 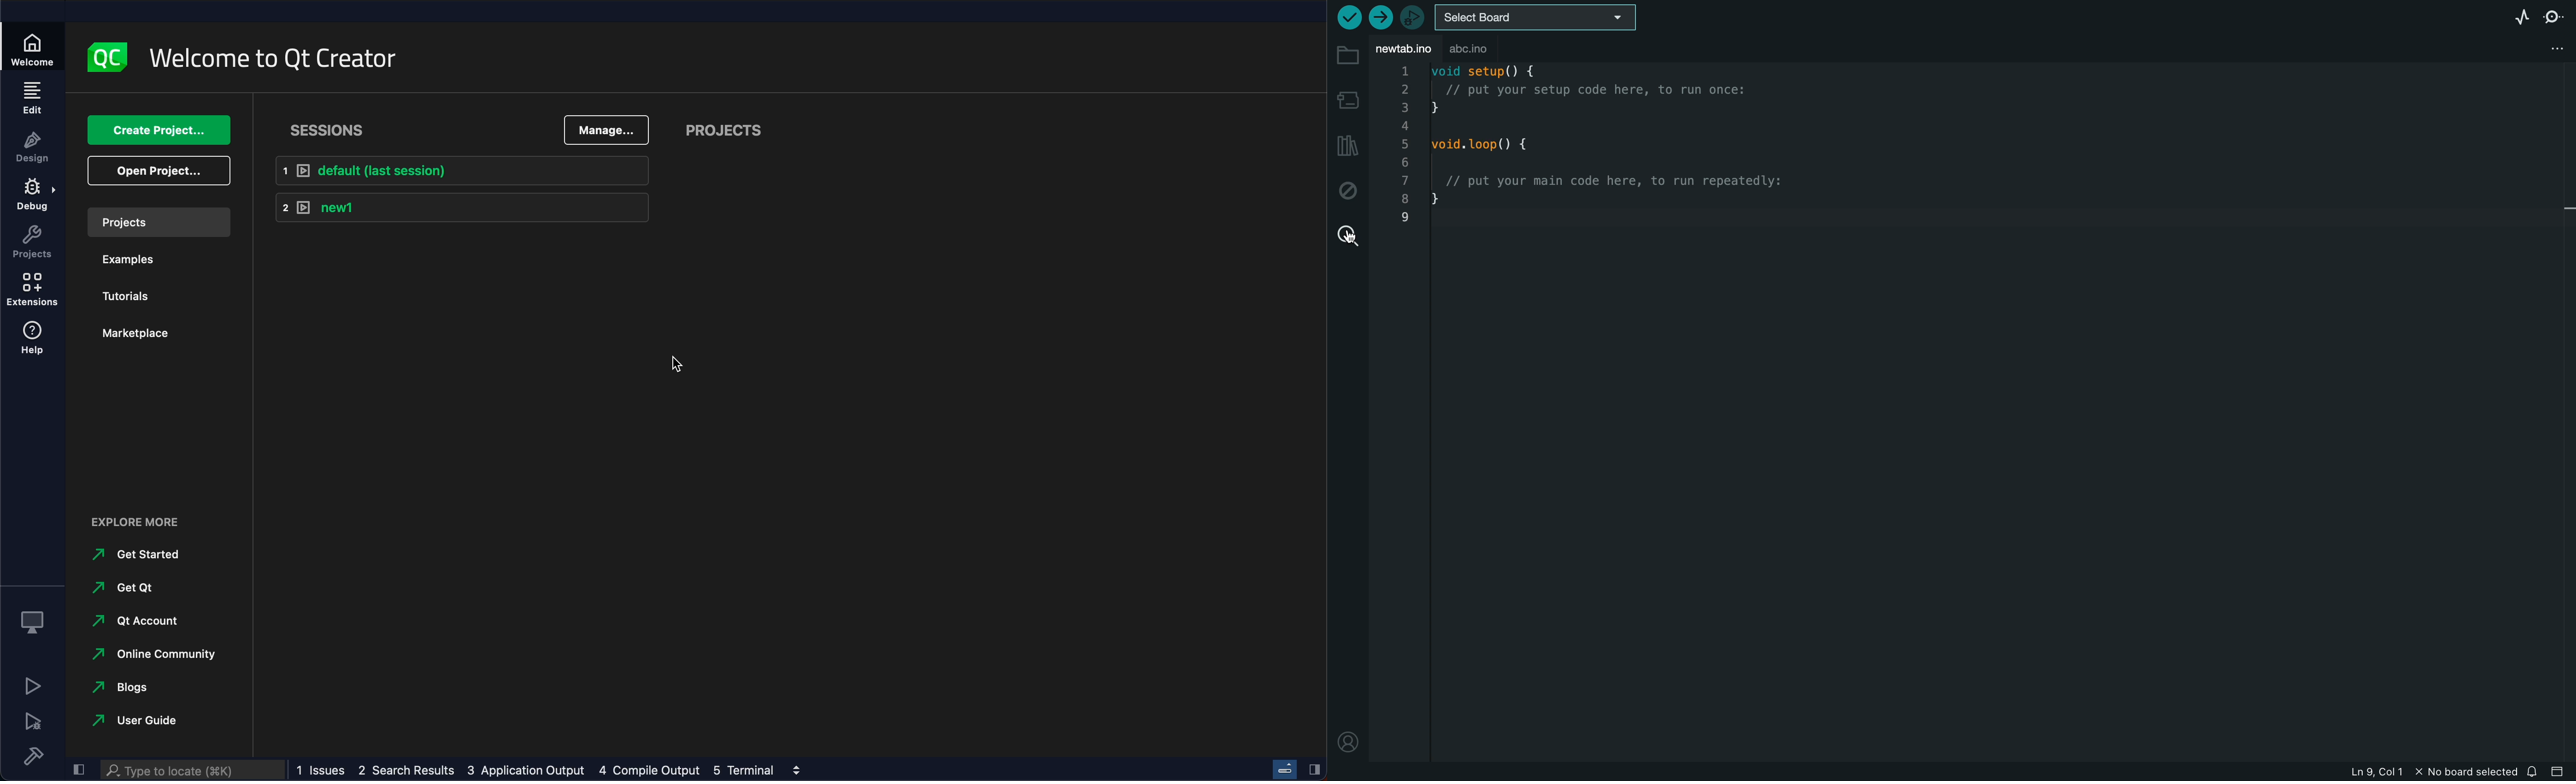 I want to click on get Qt, so click(x=129, y=589).